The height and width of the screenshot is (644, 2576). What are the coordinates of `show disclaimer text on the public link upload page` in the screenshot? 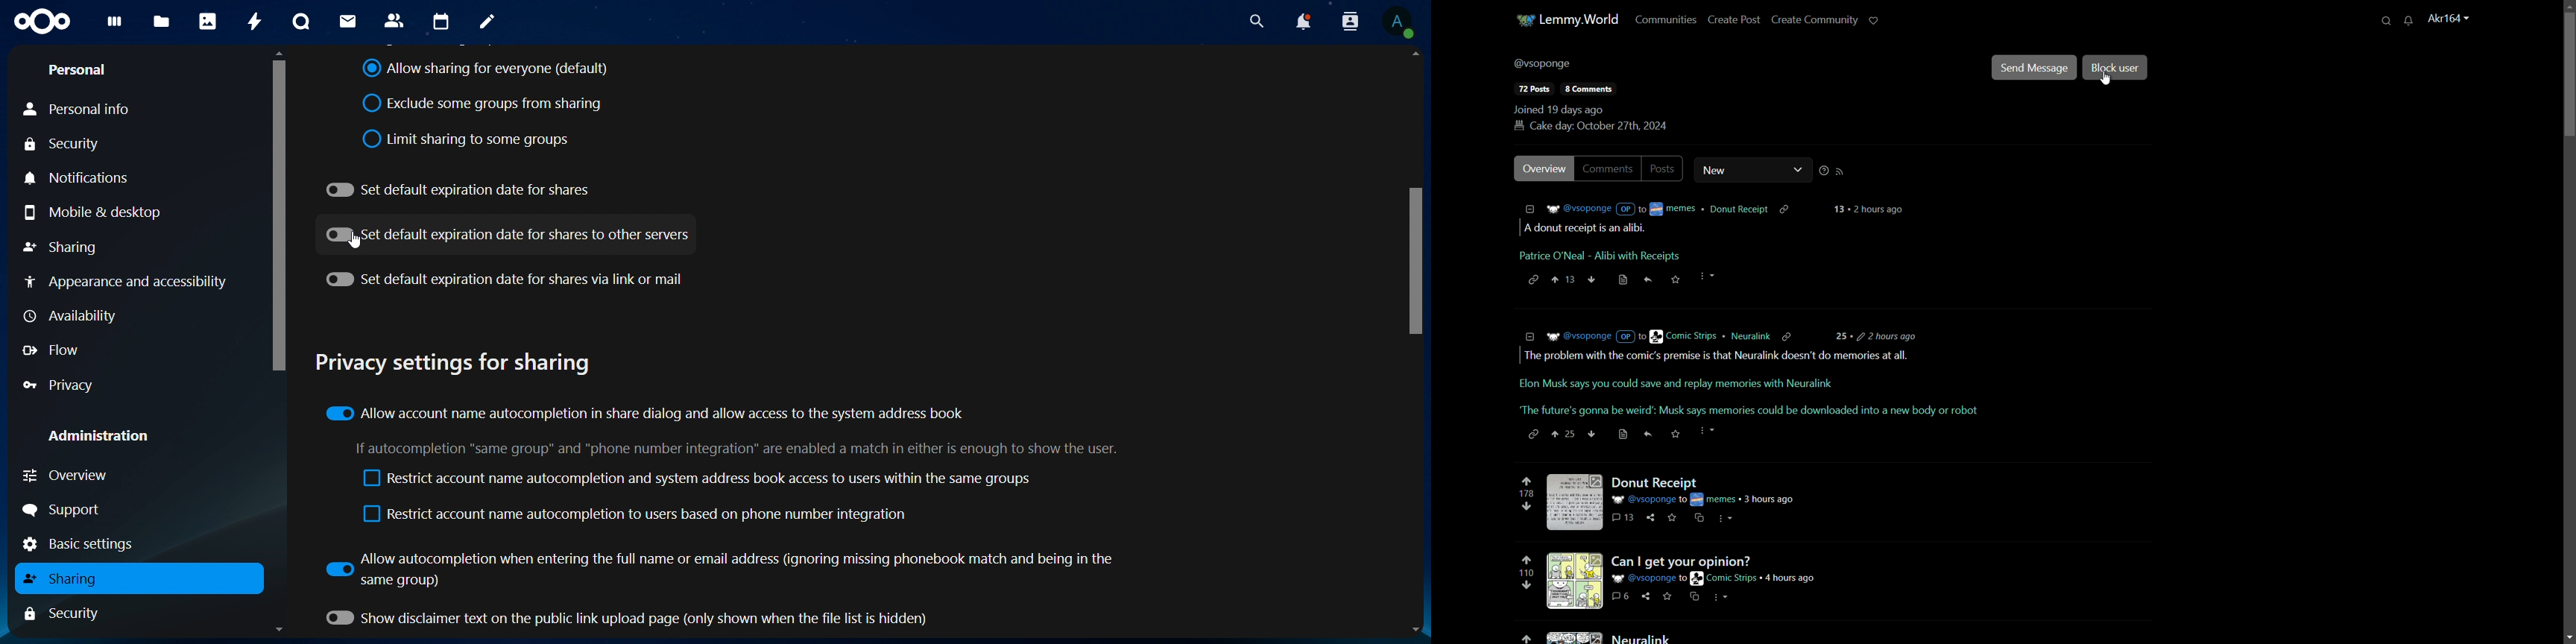 It's located at (634, 619).